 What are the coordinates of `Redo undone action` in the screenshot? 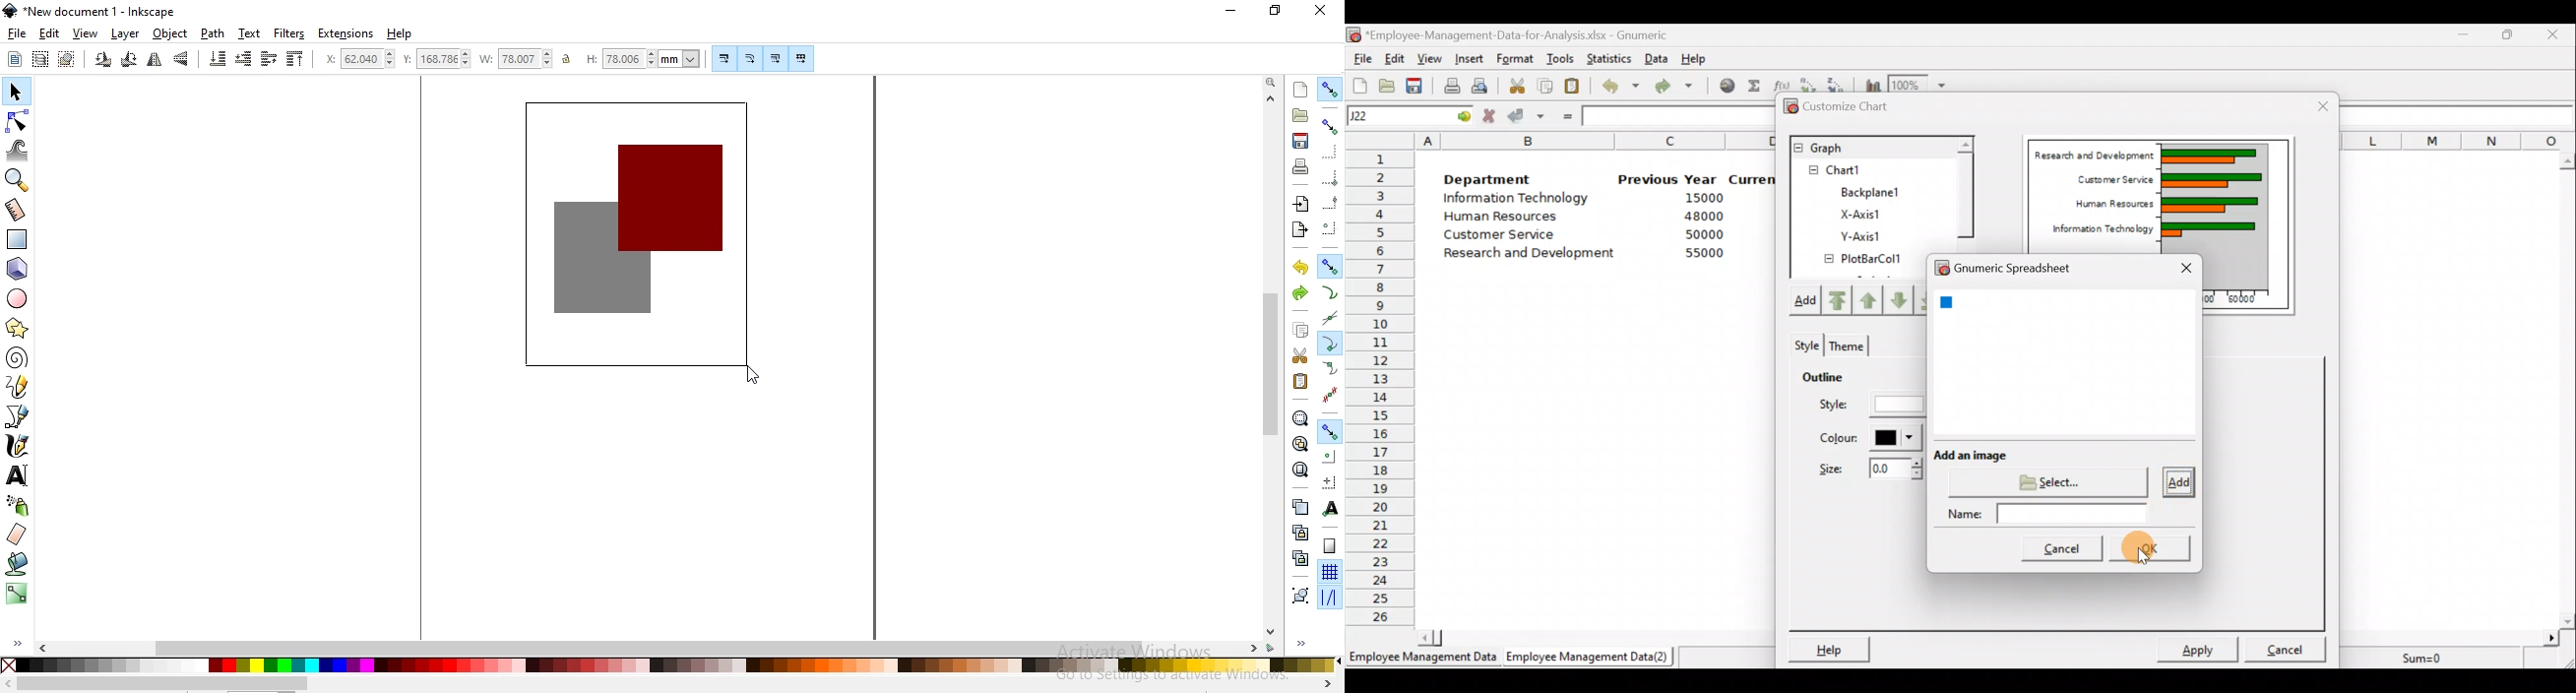 It's located at (1681, 87).